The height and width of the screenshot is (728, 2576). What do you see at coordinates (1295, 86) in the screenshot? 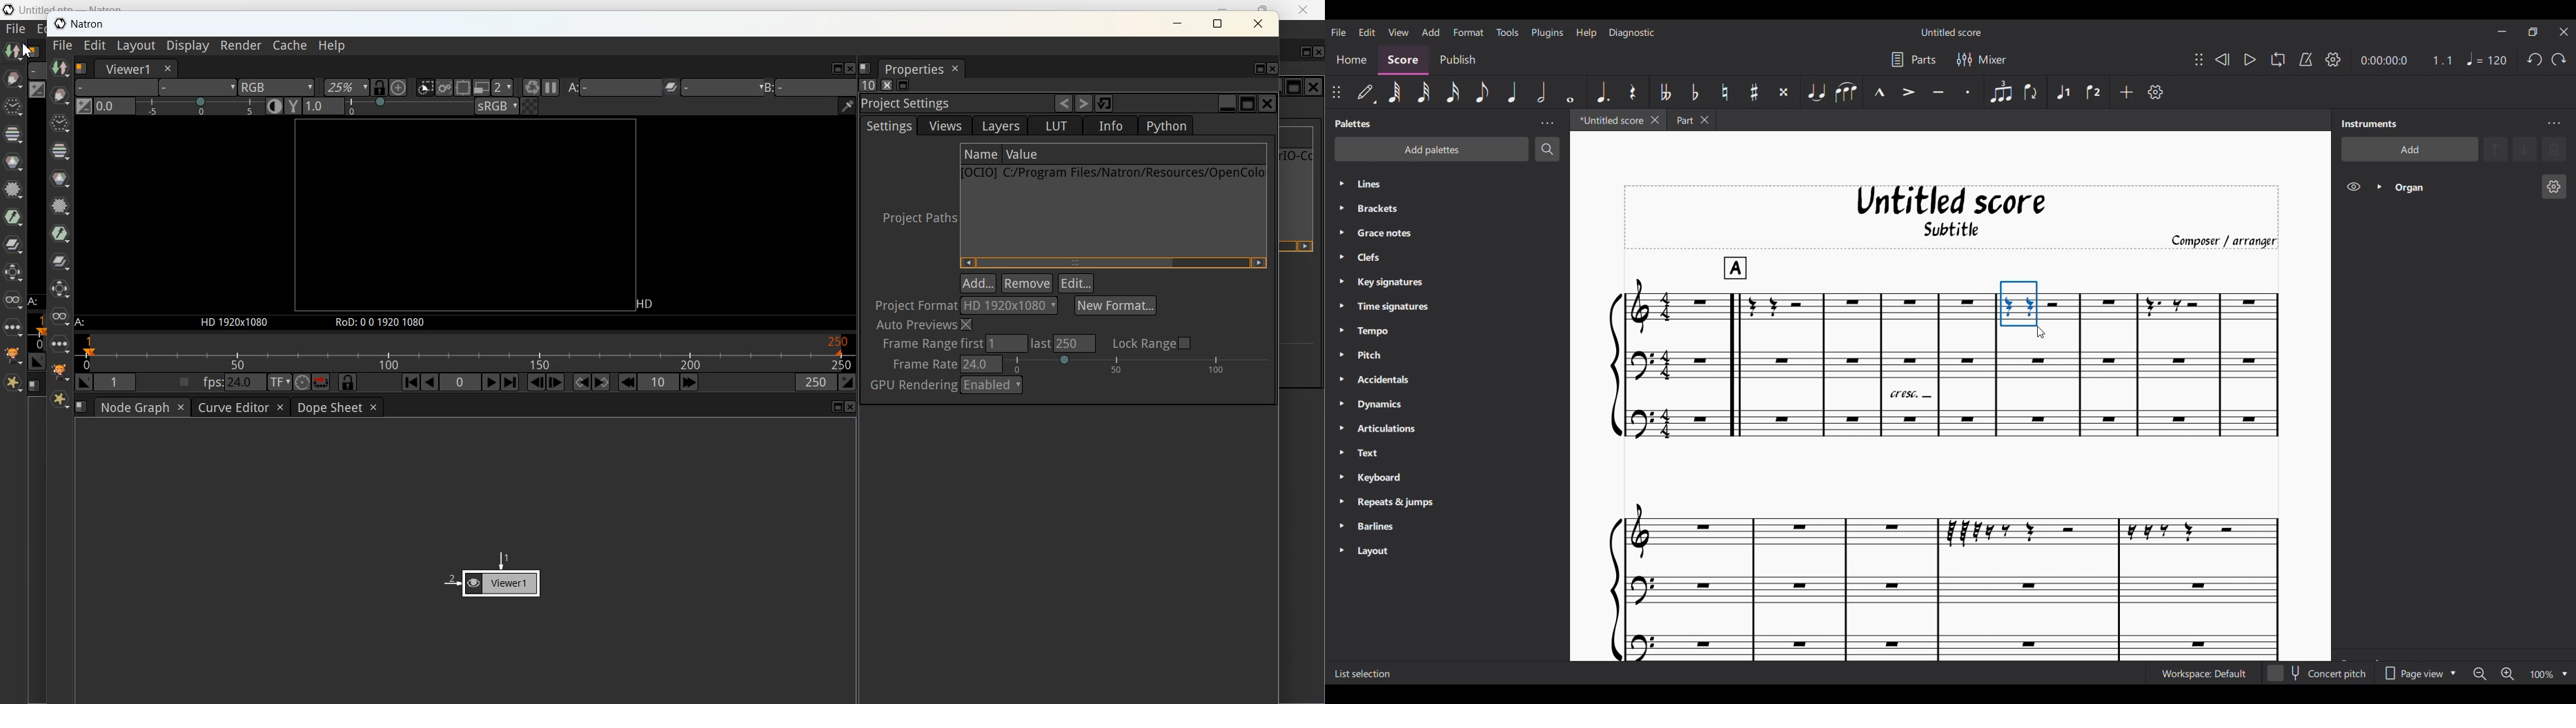
I see `Maximize` at bounding box center [1295, 86].